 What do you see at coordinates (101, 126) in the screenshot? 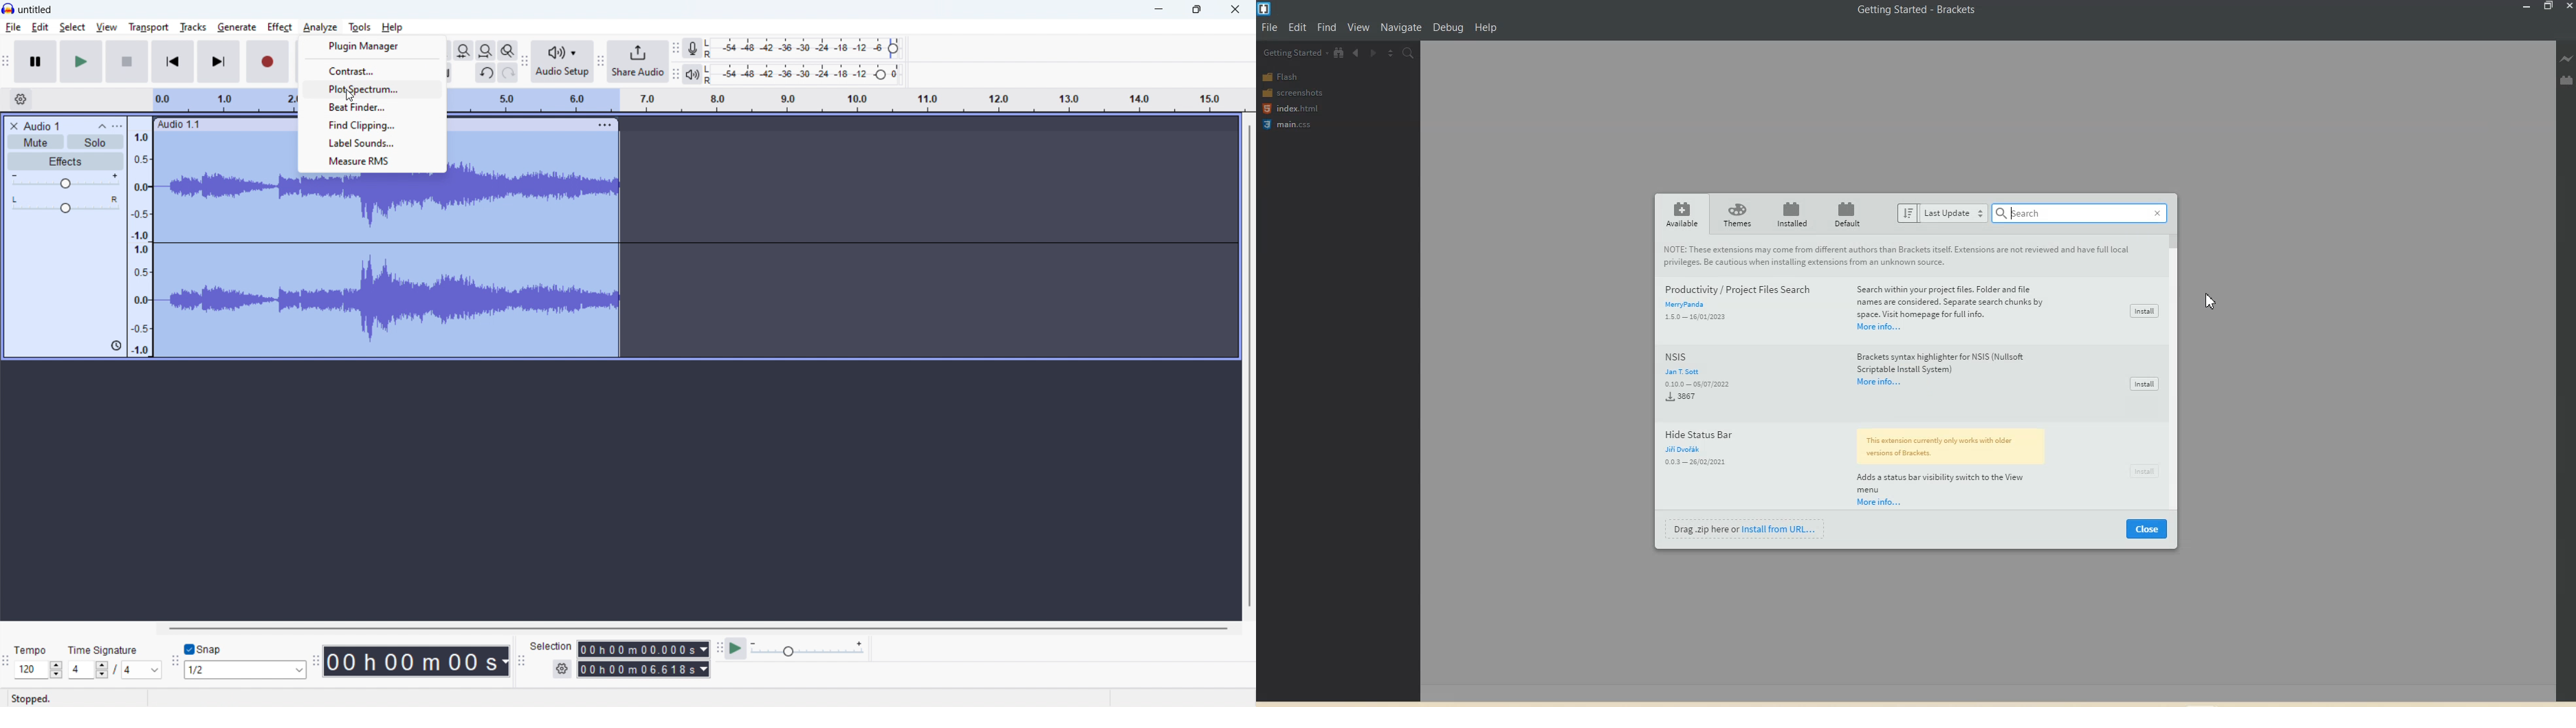
I see `collapse` at bounding box center [101, 126].